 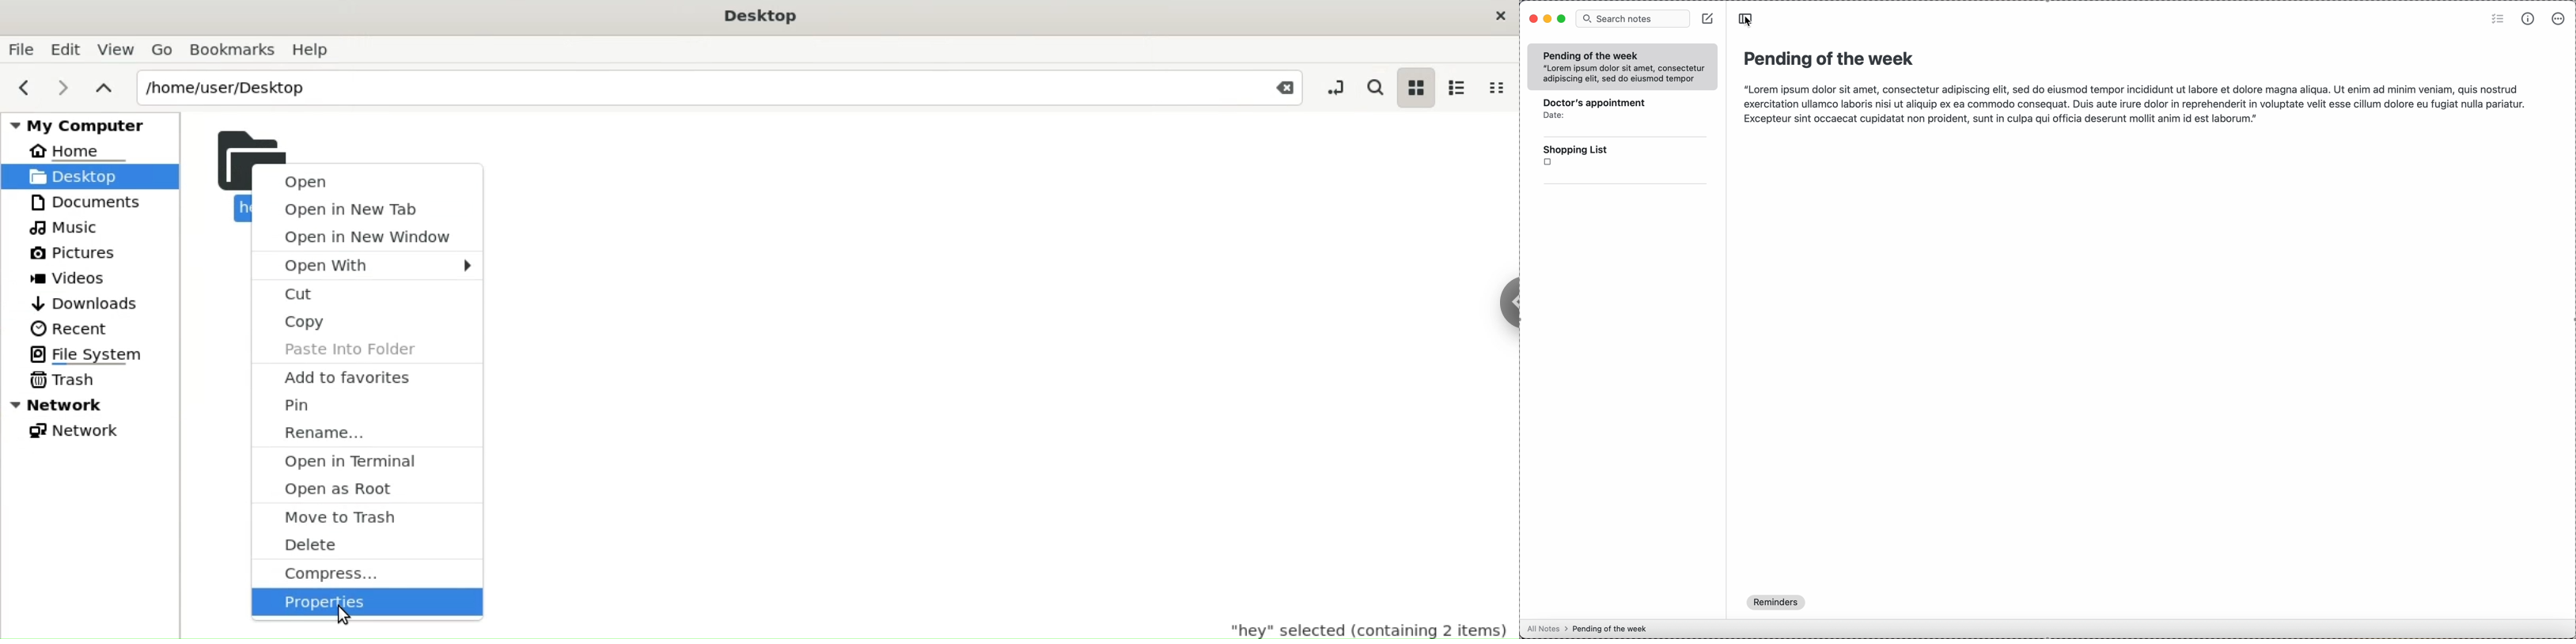 What do you see at coordinates (1606, 113) in the screenshot?
I see `doctor's appointment note` at bounding box center [1606, 113].